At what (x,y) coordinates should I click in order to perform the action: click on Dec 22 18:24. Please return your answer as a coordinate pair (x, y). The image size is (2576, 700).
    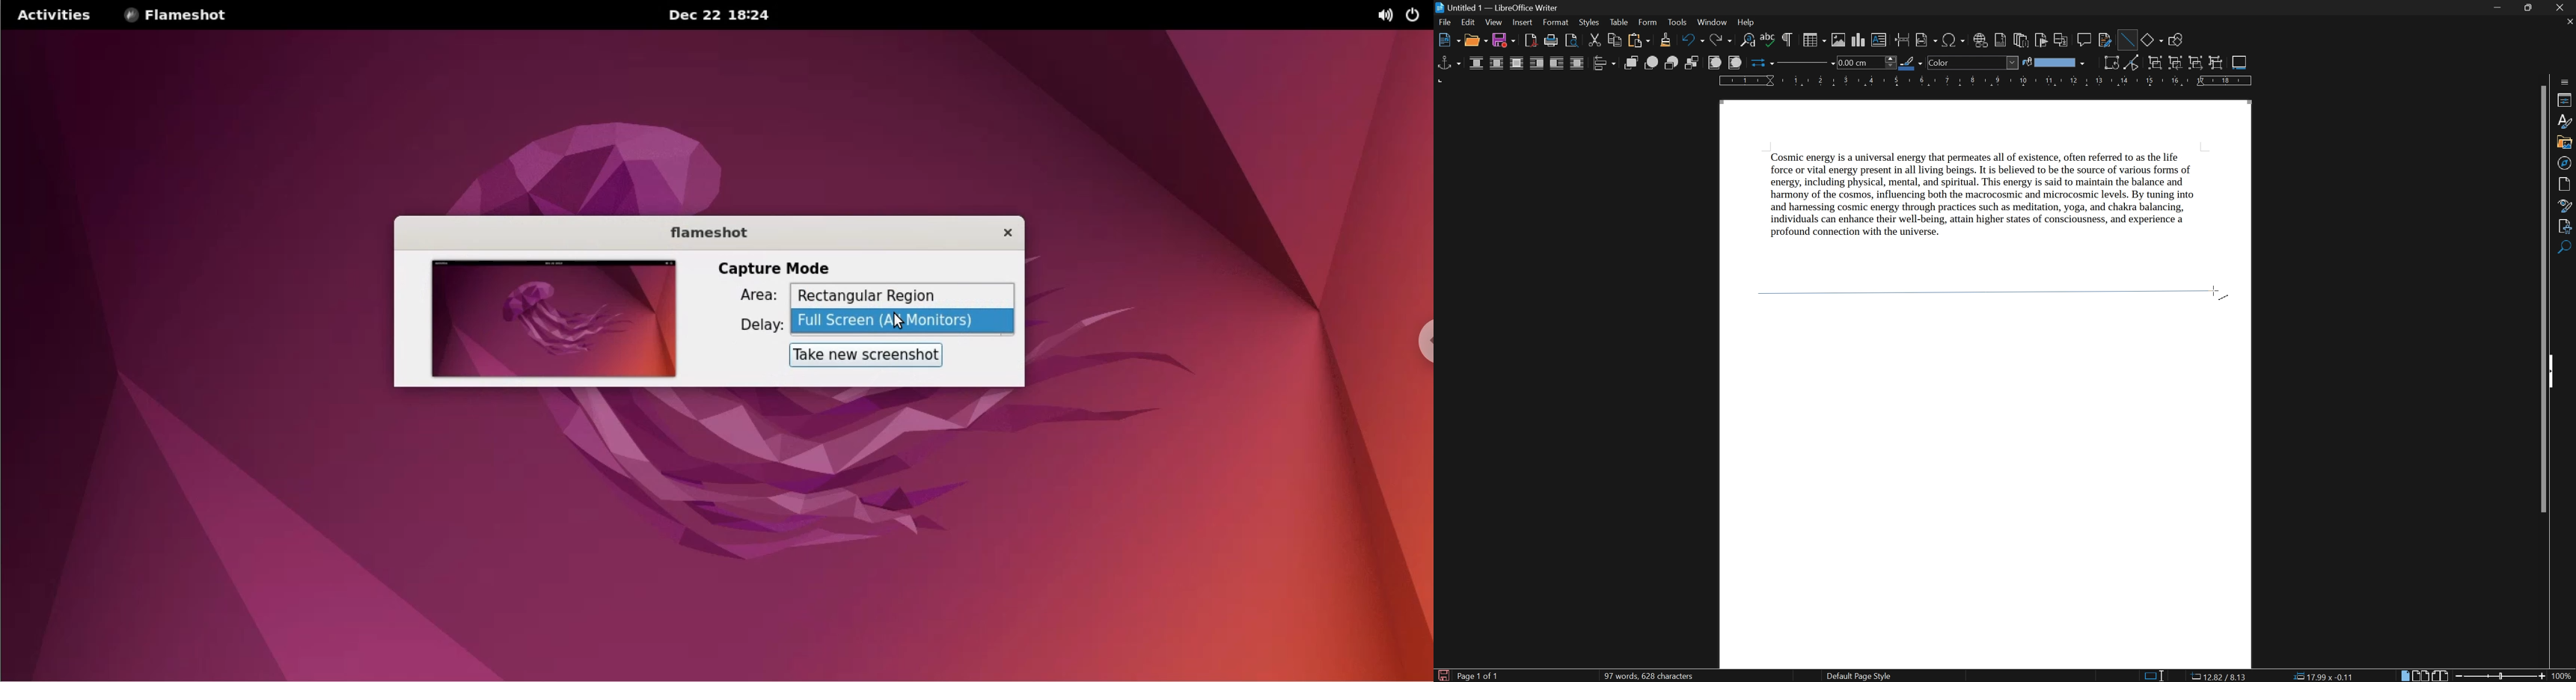
    Looking at the image, I should click on (714, 14).